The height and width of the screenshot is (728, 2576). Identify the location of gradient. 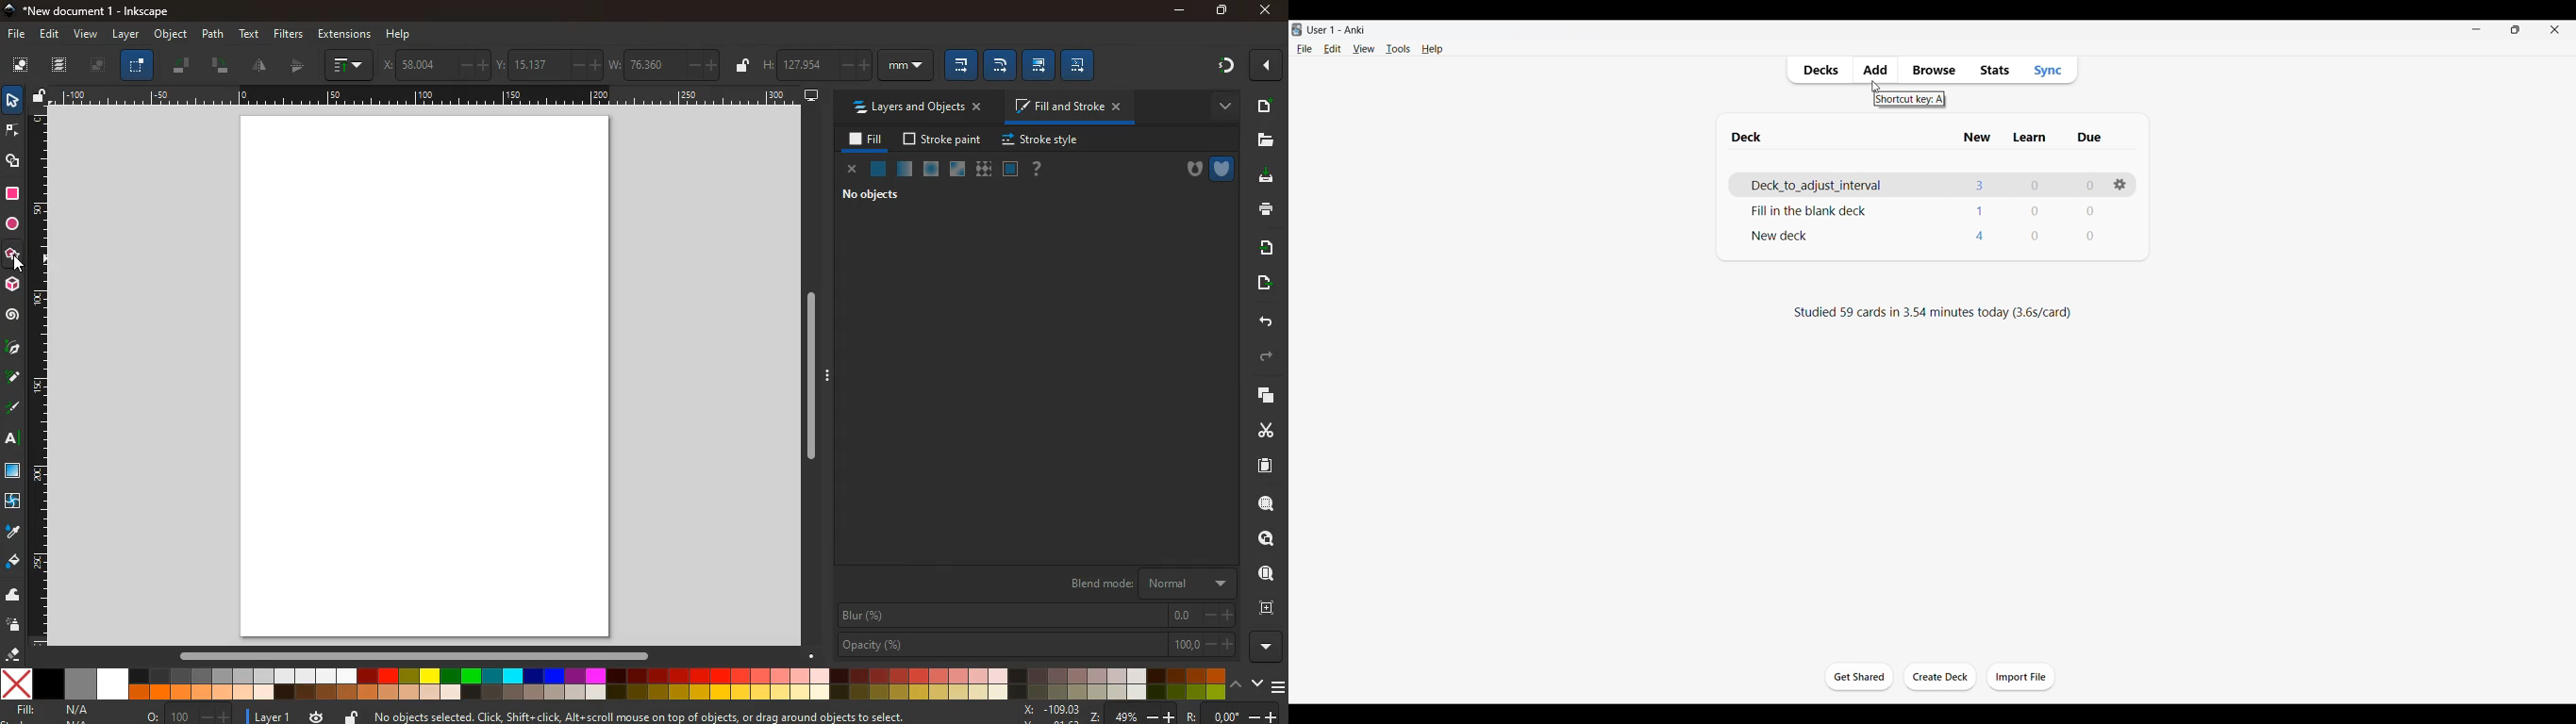
(1216, 66).